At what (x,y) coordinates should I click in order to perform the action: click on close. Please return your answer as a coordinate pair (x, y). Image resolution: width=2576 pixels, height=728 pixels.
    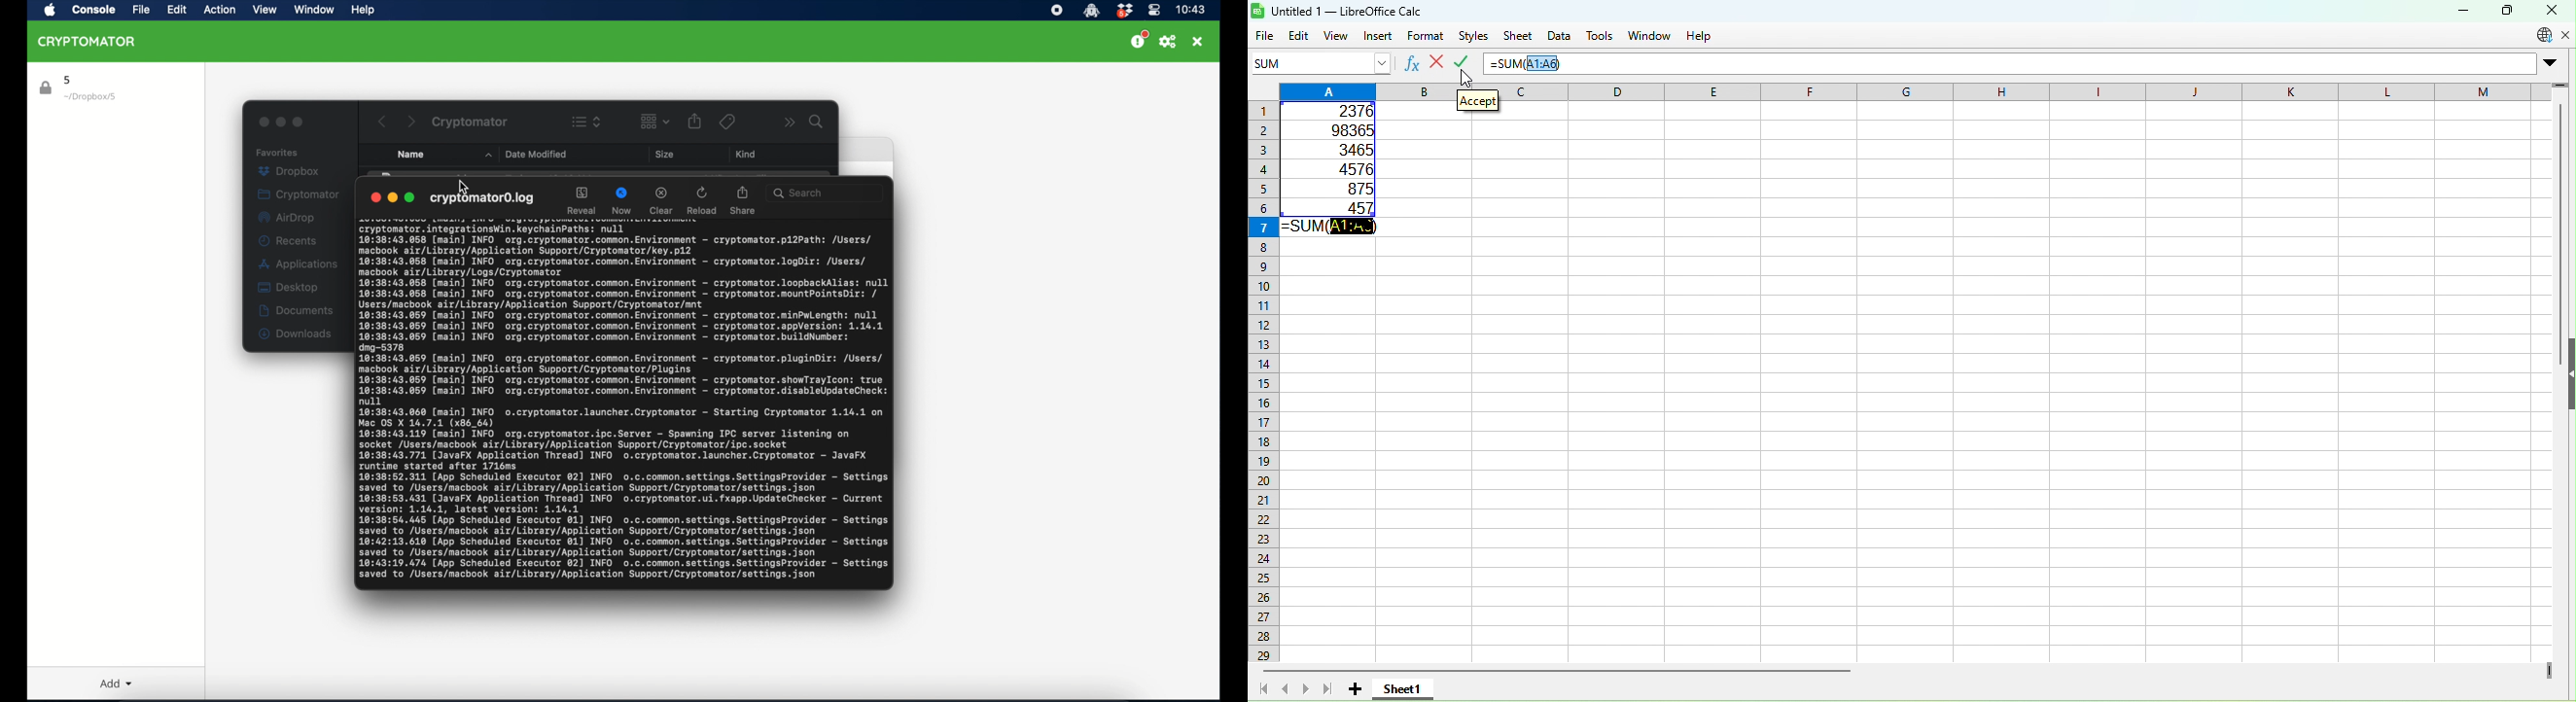
    Looking at the image, I should click on (263, 122).